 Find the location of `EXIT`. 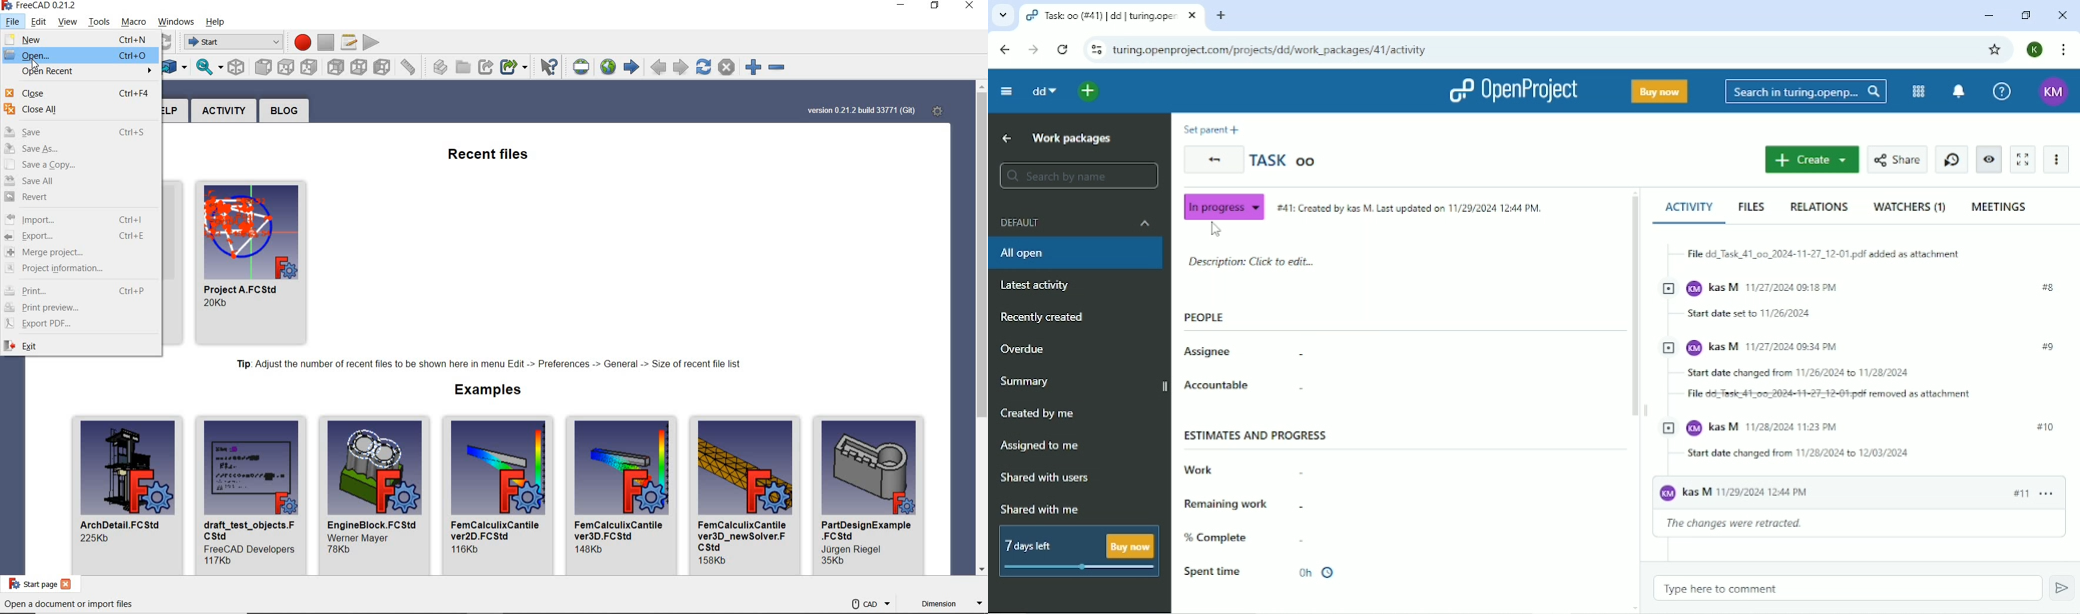

EXIT is located at coordinates (79, 346).